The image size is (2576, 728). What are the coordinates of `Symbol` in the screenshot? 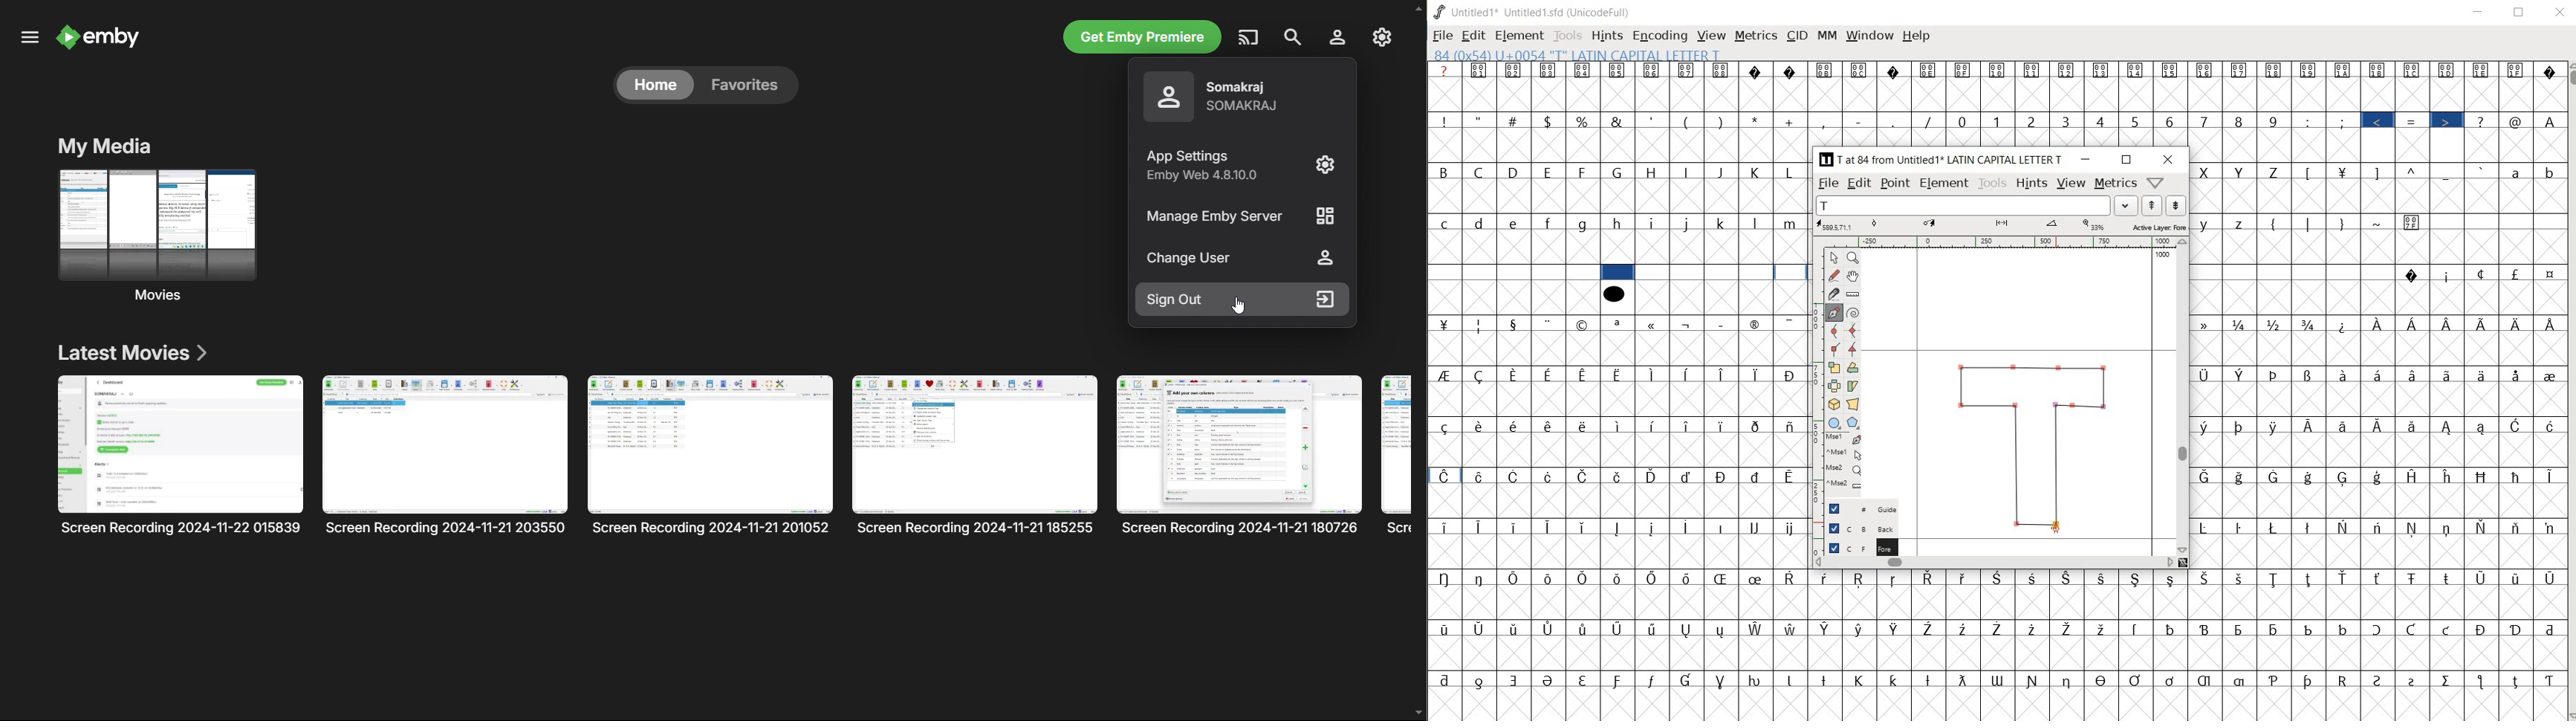 It's located at (1443, 426).